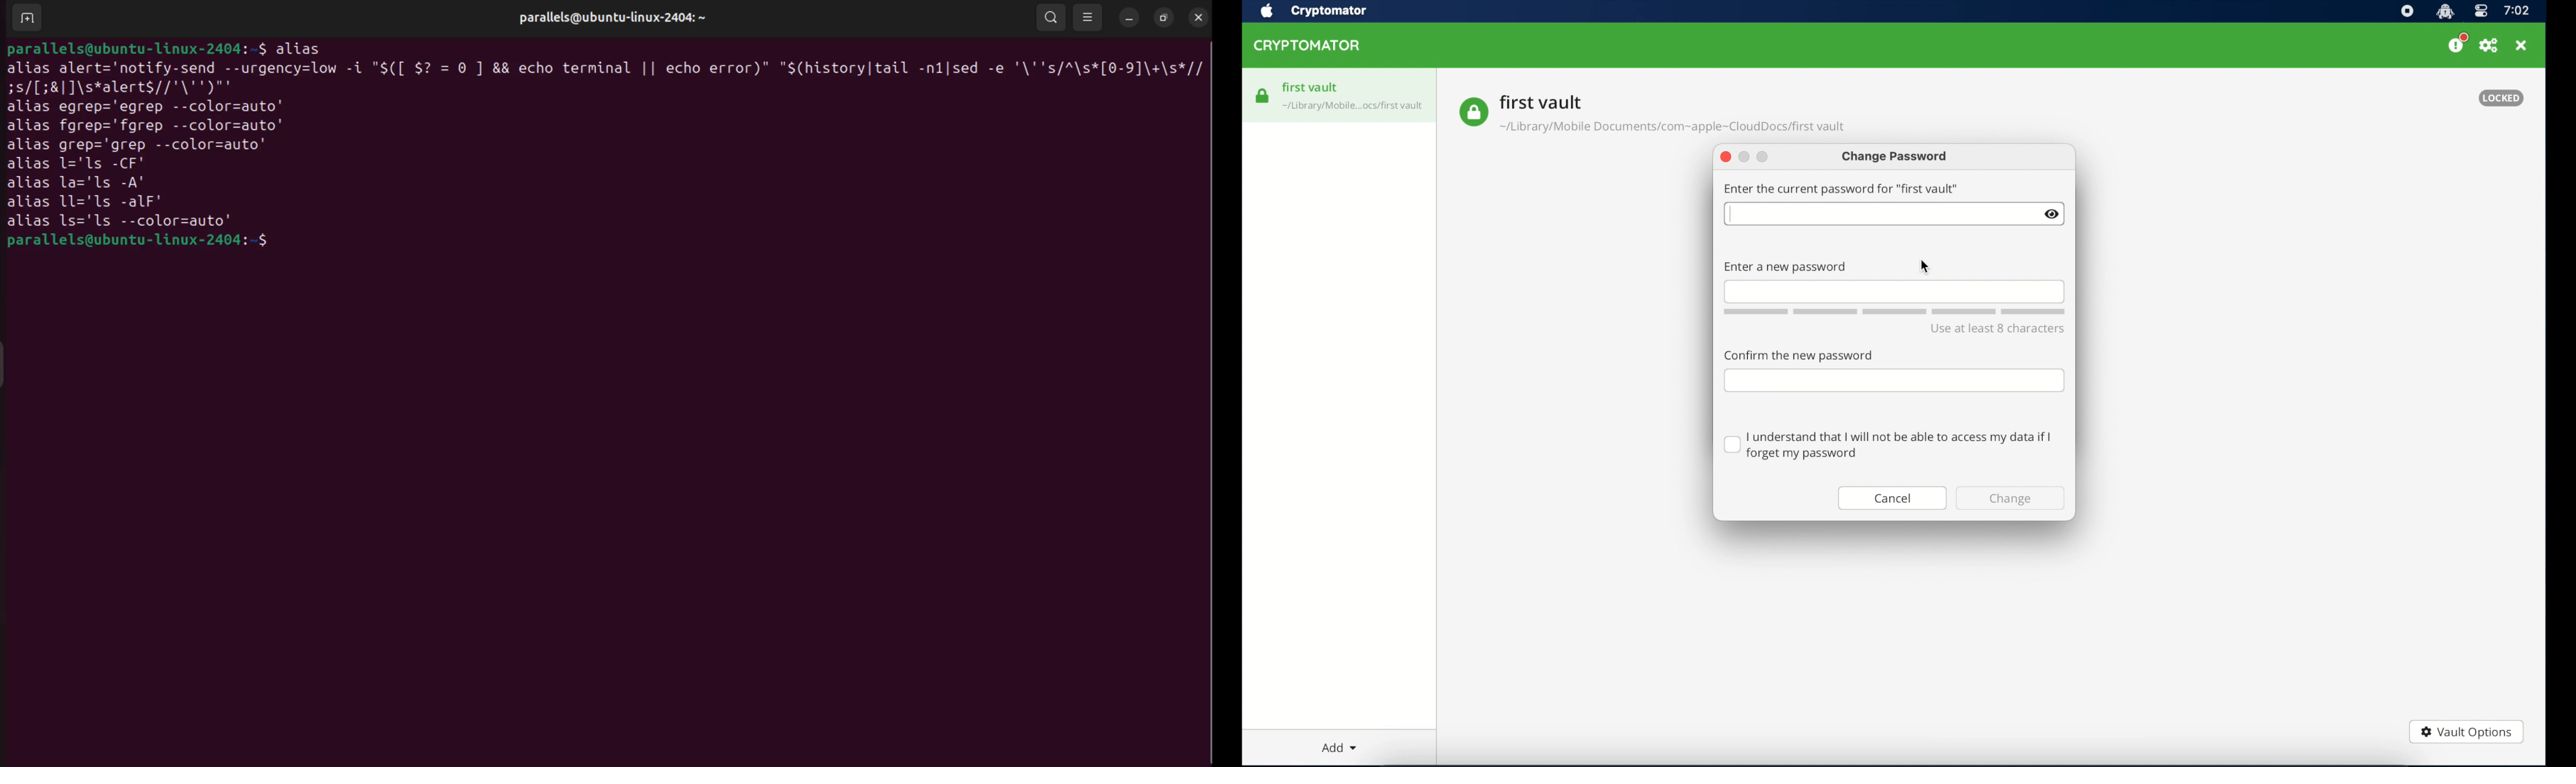 This screenshot has height=784, width=2576. Describe the element at coordinates (1674, 129) in the screenshot. I see `vault location` at that location.